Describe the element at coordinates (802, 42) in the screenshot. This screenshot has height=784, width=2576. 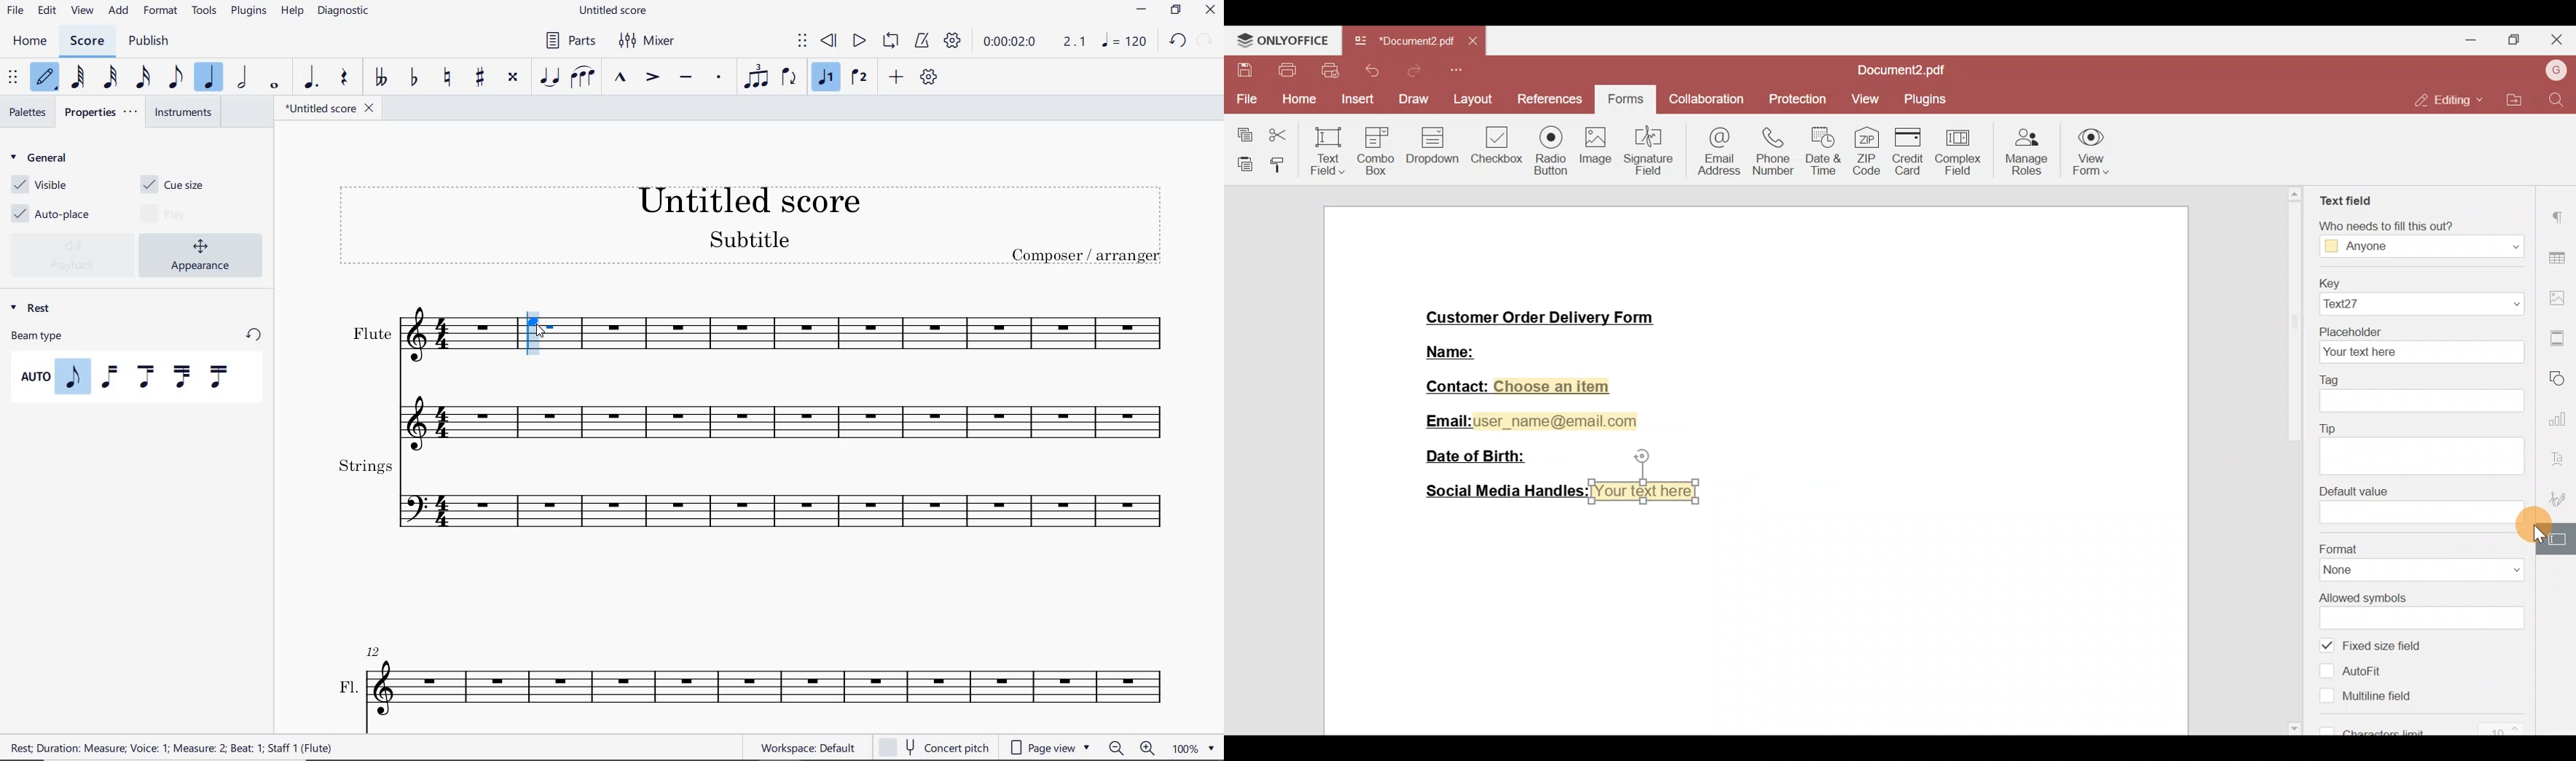
I see `SELECT TO MOVE` at that location.